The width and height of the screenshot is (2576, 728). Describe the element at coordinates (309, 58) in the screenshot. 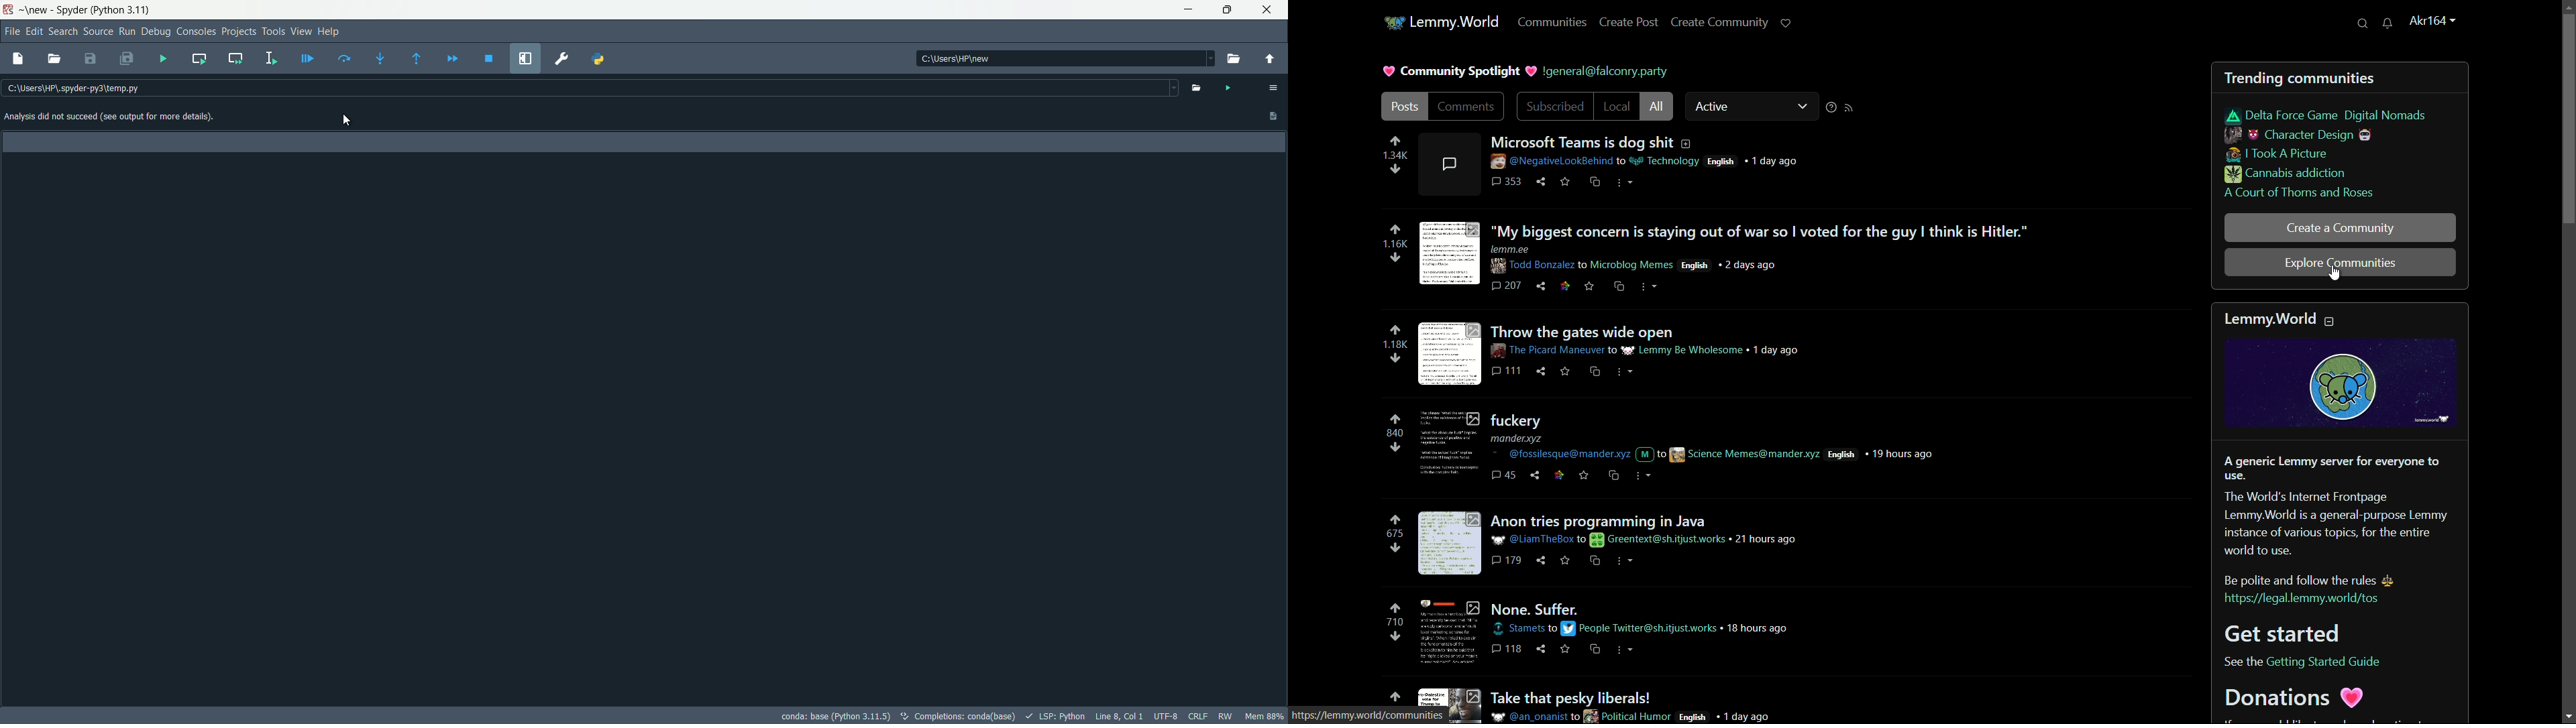

I see `debug file` at that location.